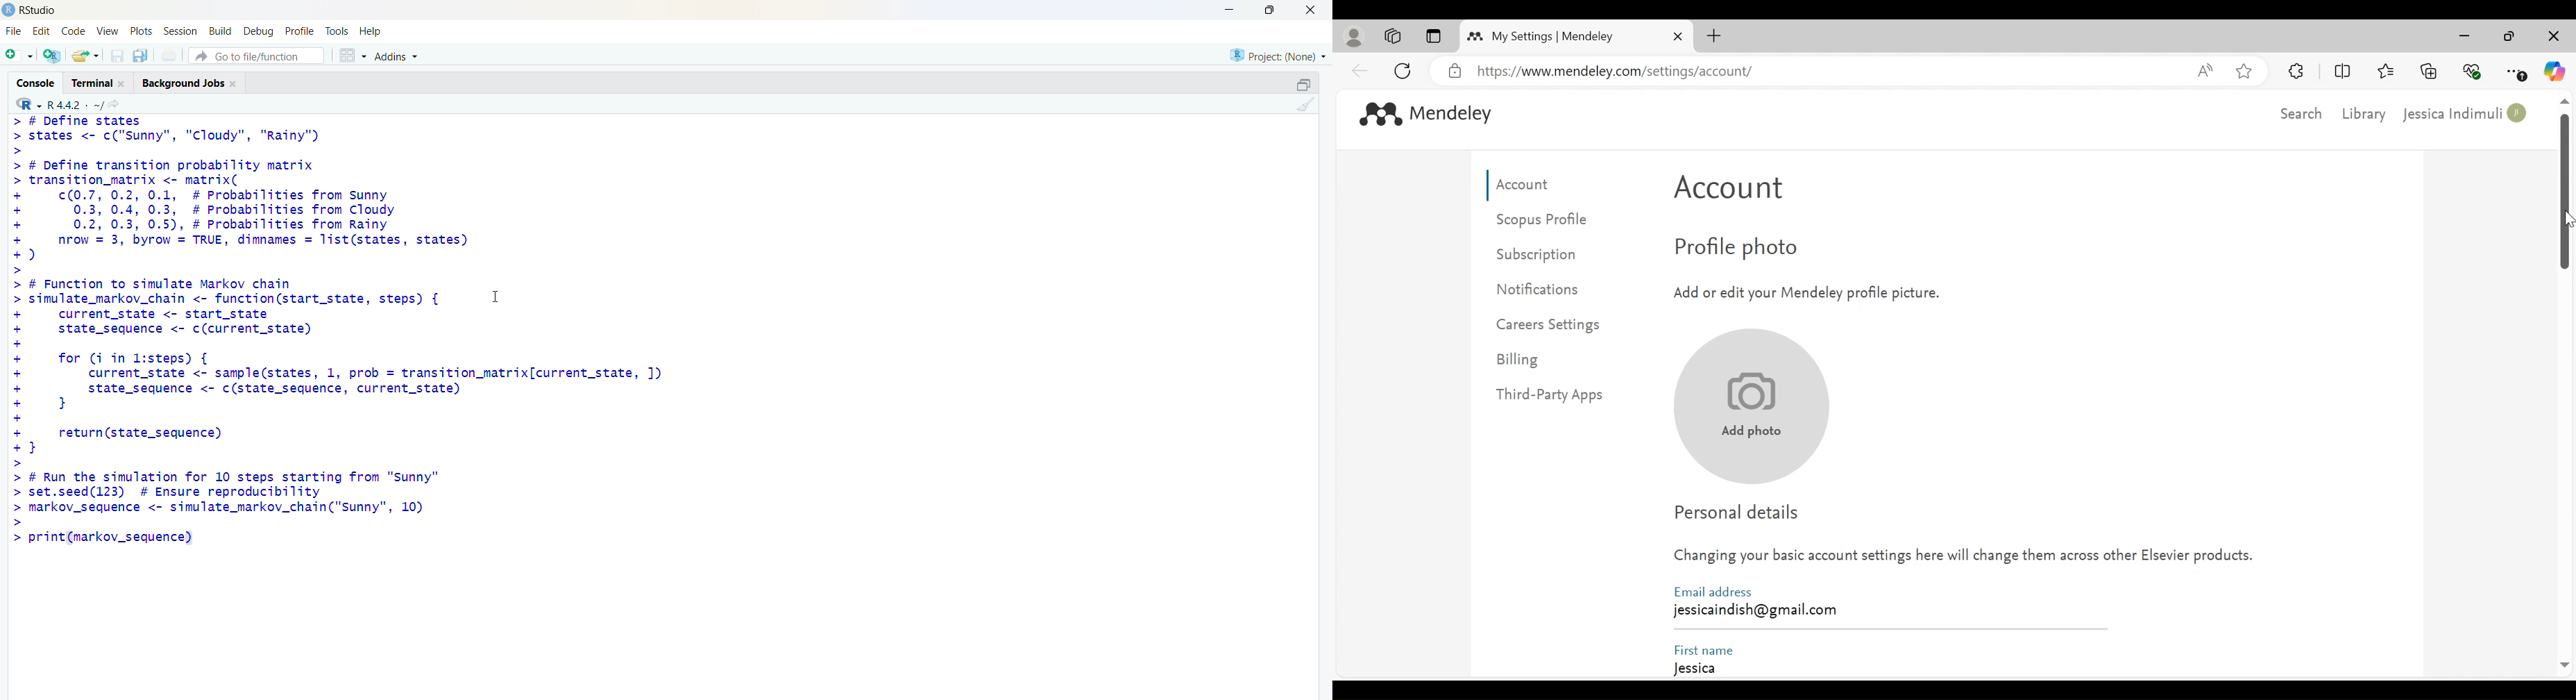 This screenshot has width=2576, height=700. Describe the element at coordinates (2552, 37) in the screenshot. I see `Close` at that location.